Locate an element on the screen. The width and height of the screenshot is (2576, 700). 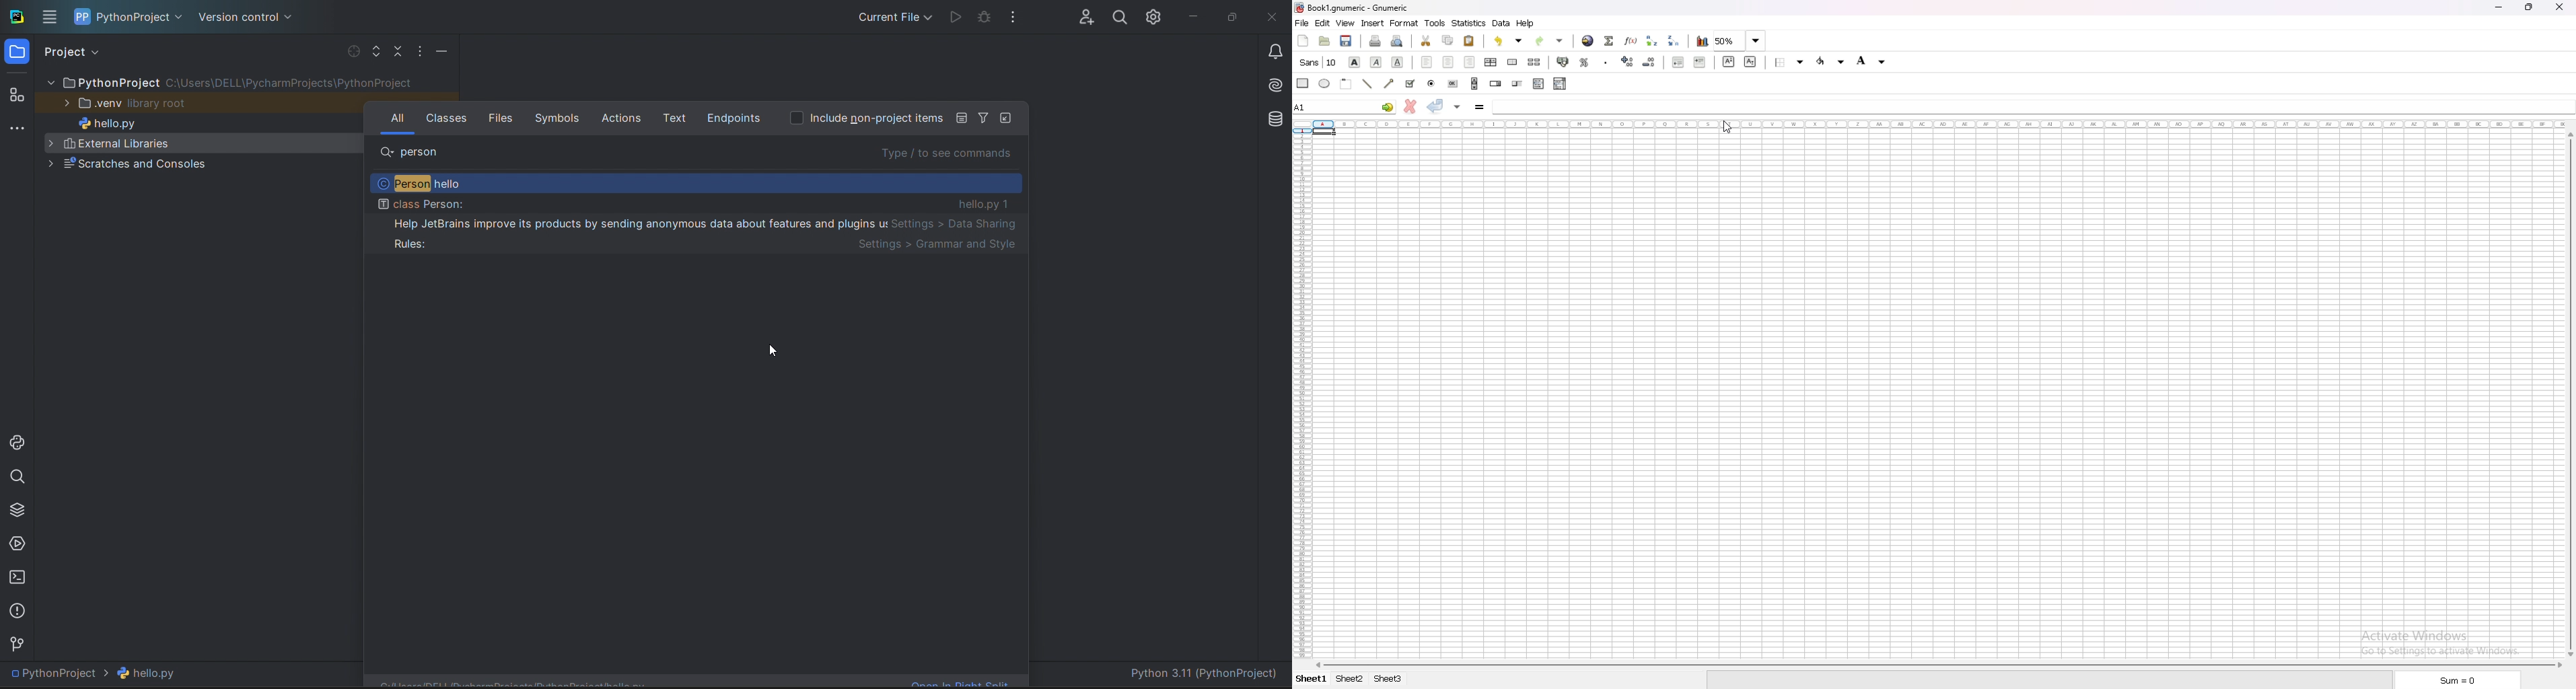
right align is located at coordinates (1469, 62).